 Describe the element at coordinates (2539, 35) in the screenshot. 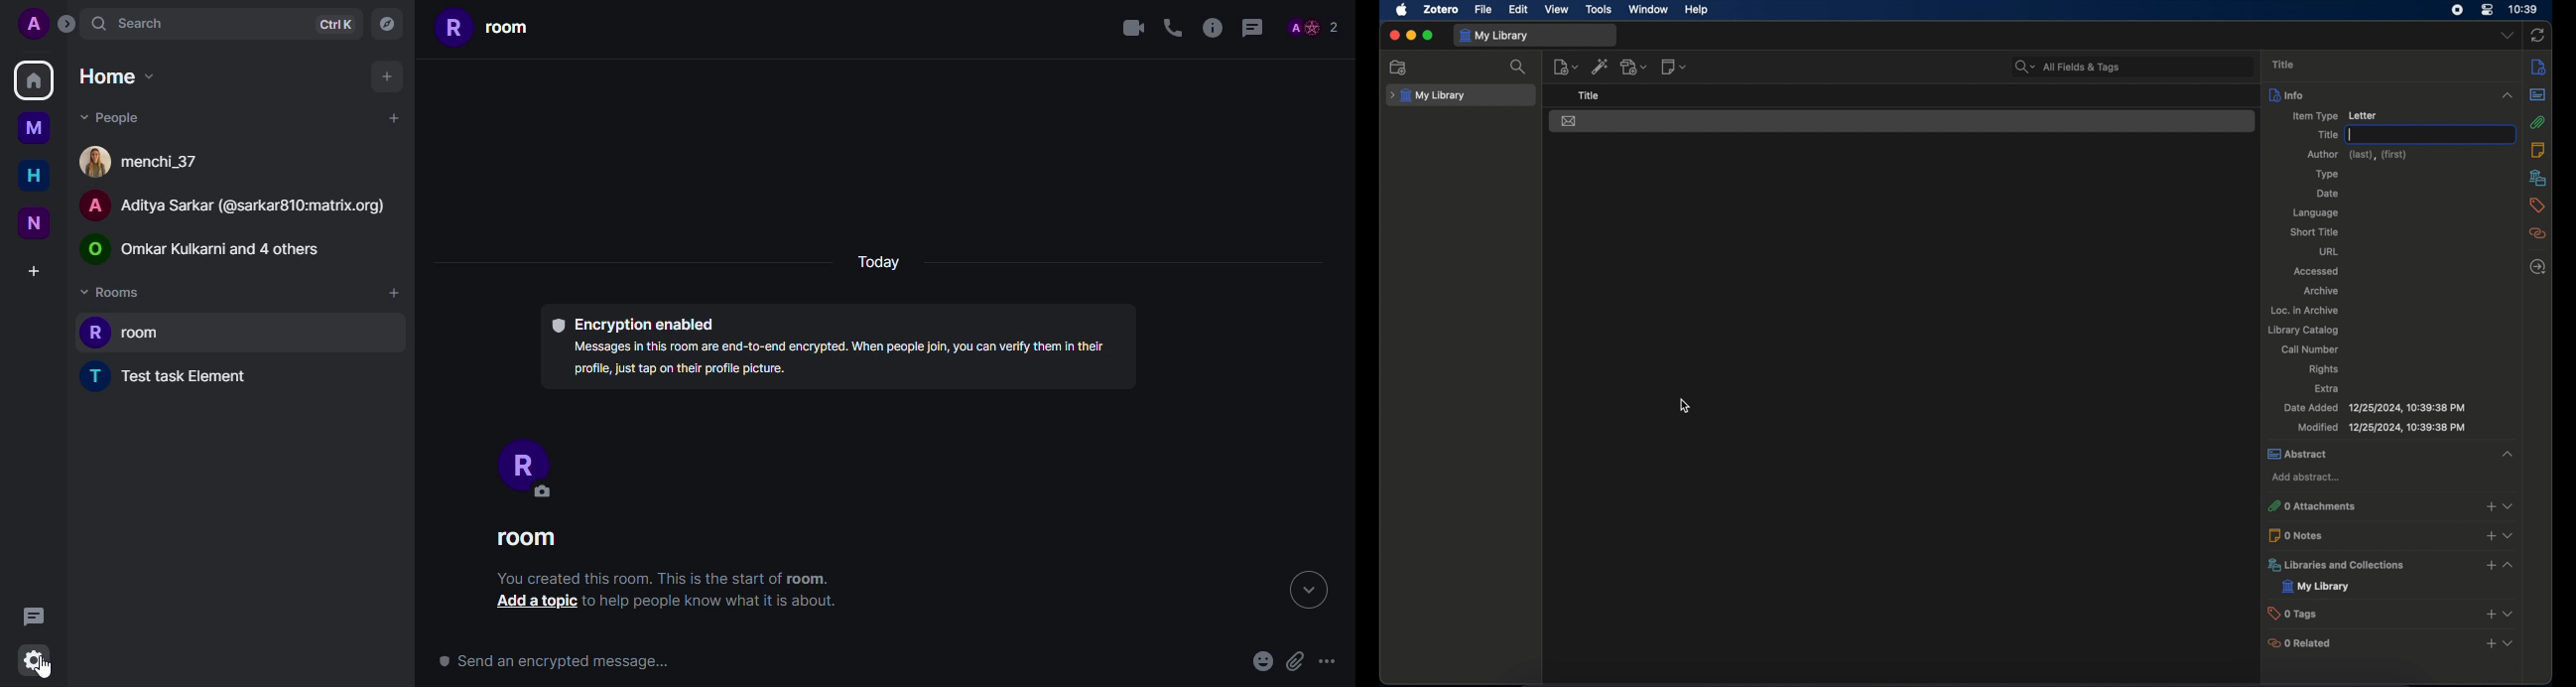

I see `sync` at that location.